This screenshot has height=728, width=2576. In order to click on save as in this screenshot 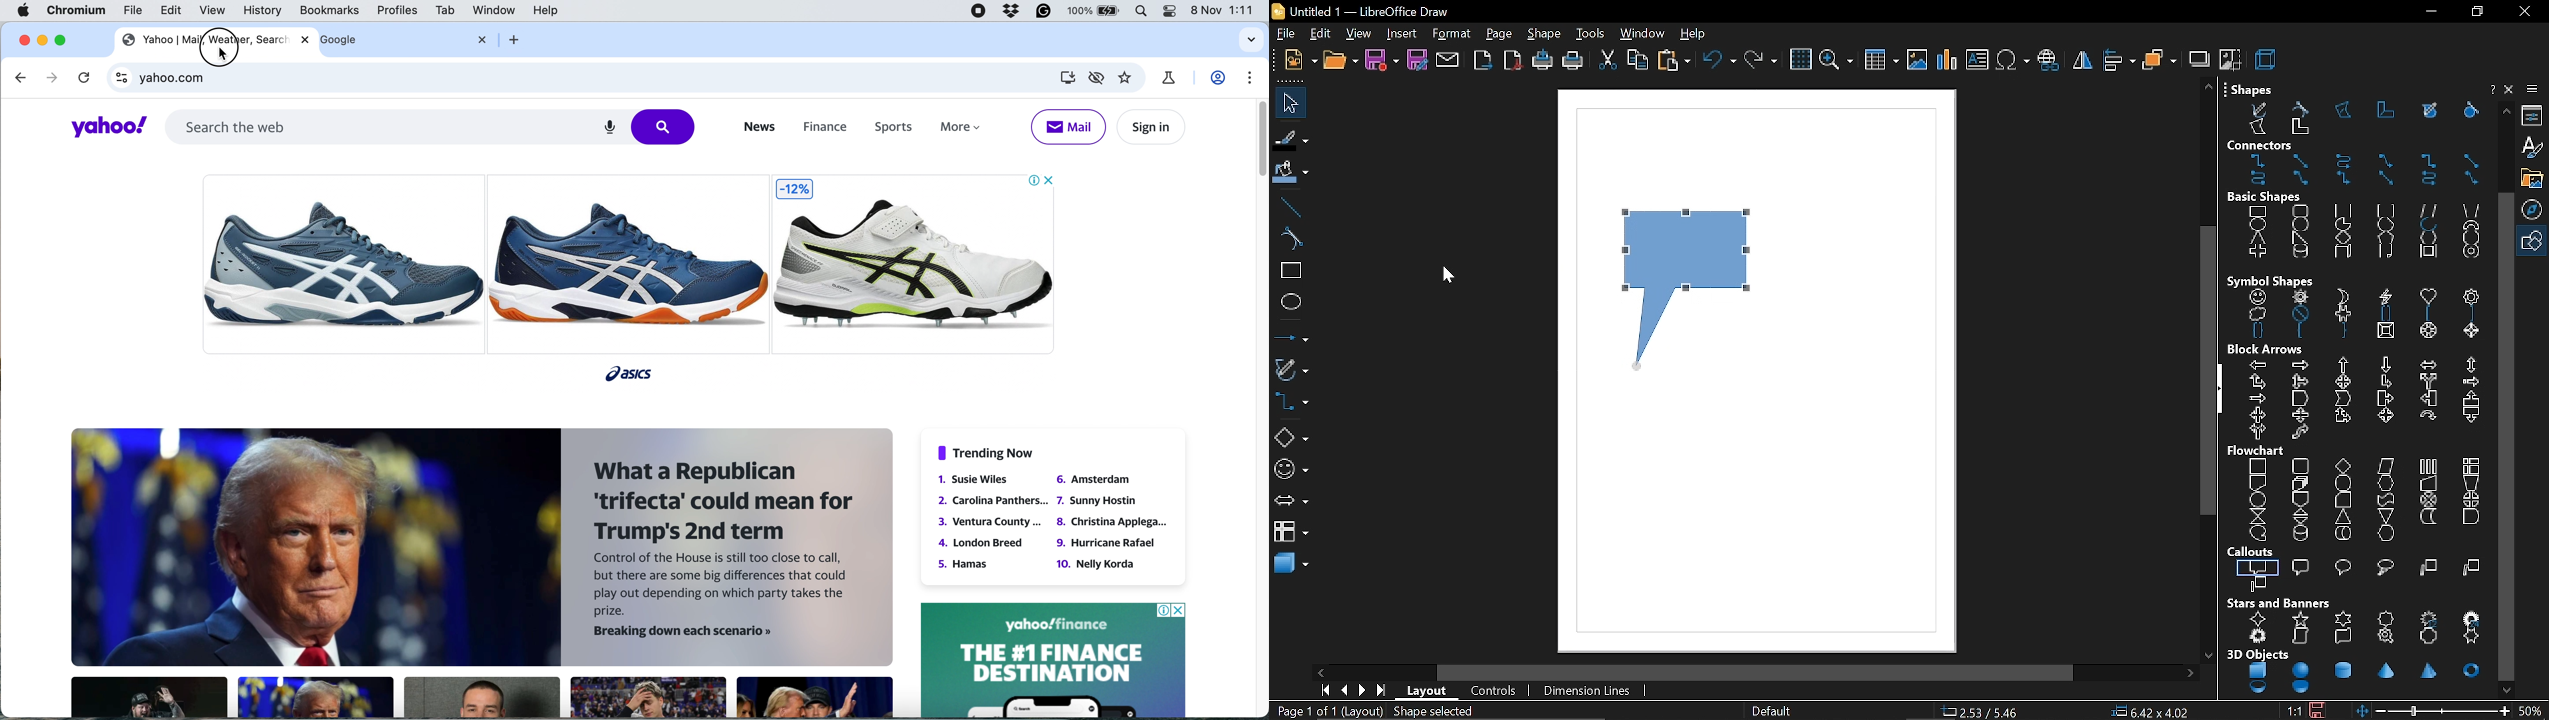, I will do `click(1417, 61)`.